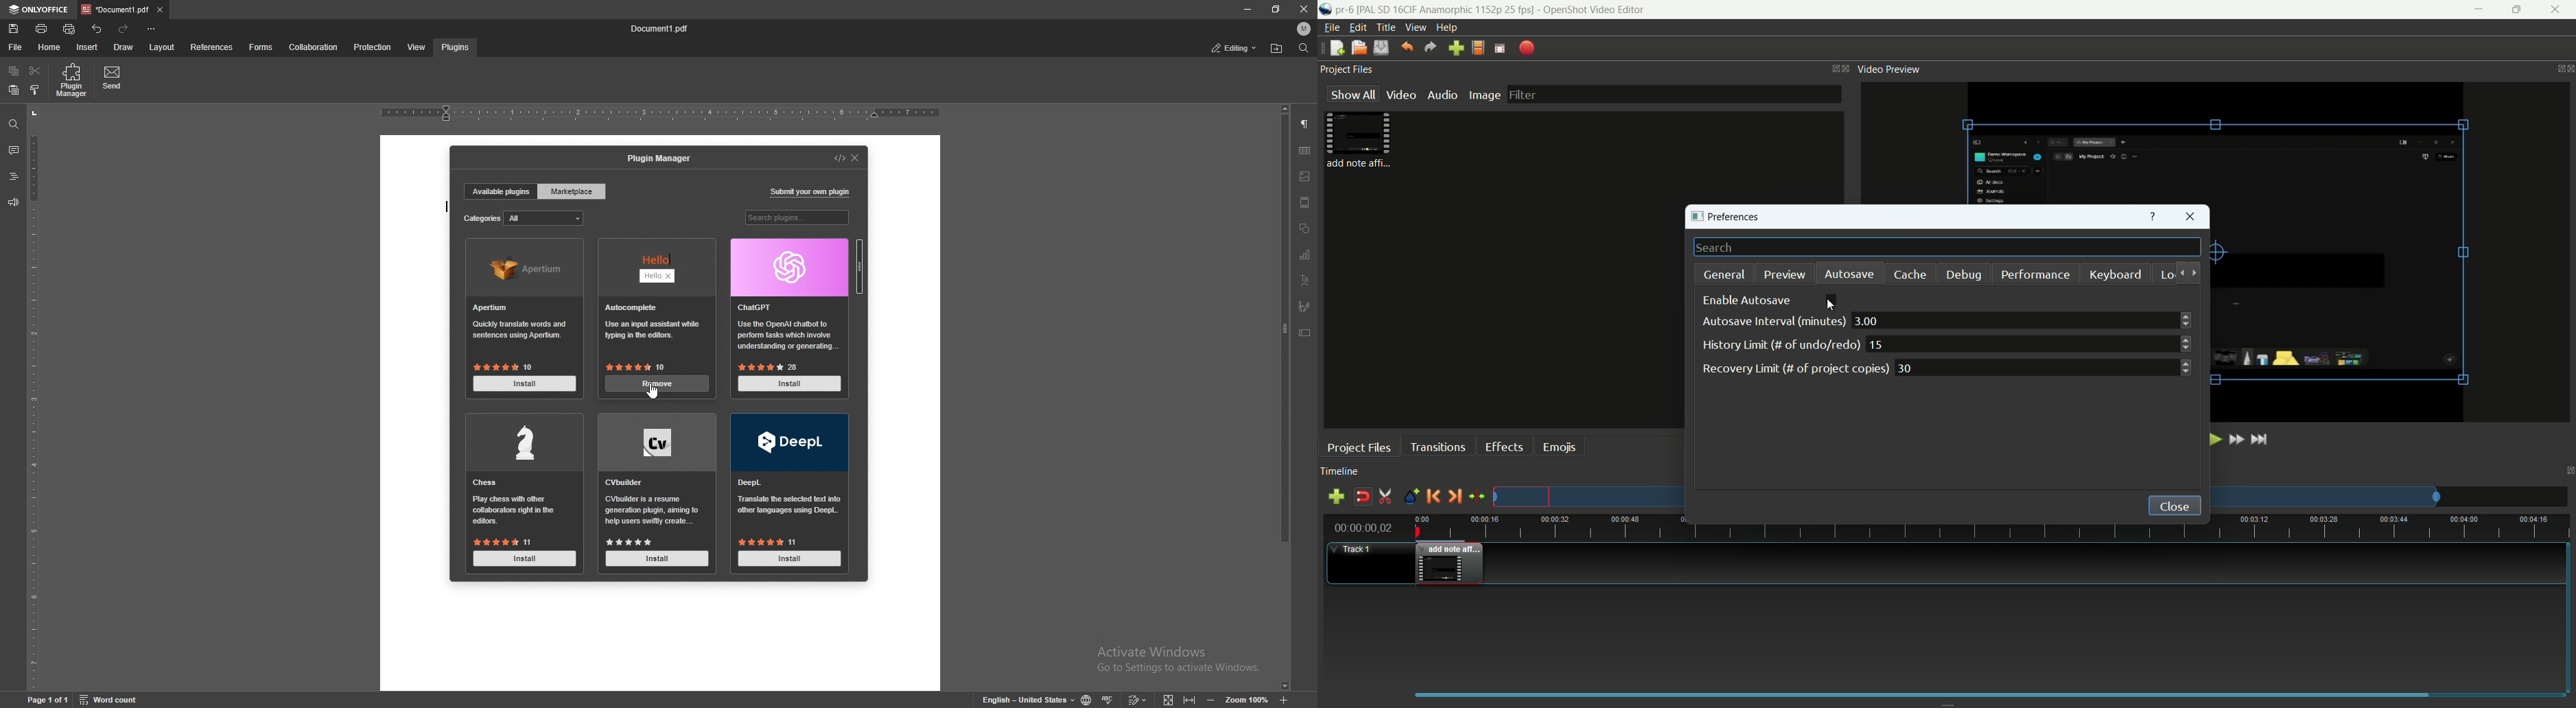 The width and height of the screenshot is (2576, 728). What do you see at coordinates (2515, 10) in the screenshot?
I see `maximize` at bounding box center [2515, 10].